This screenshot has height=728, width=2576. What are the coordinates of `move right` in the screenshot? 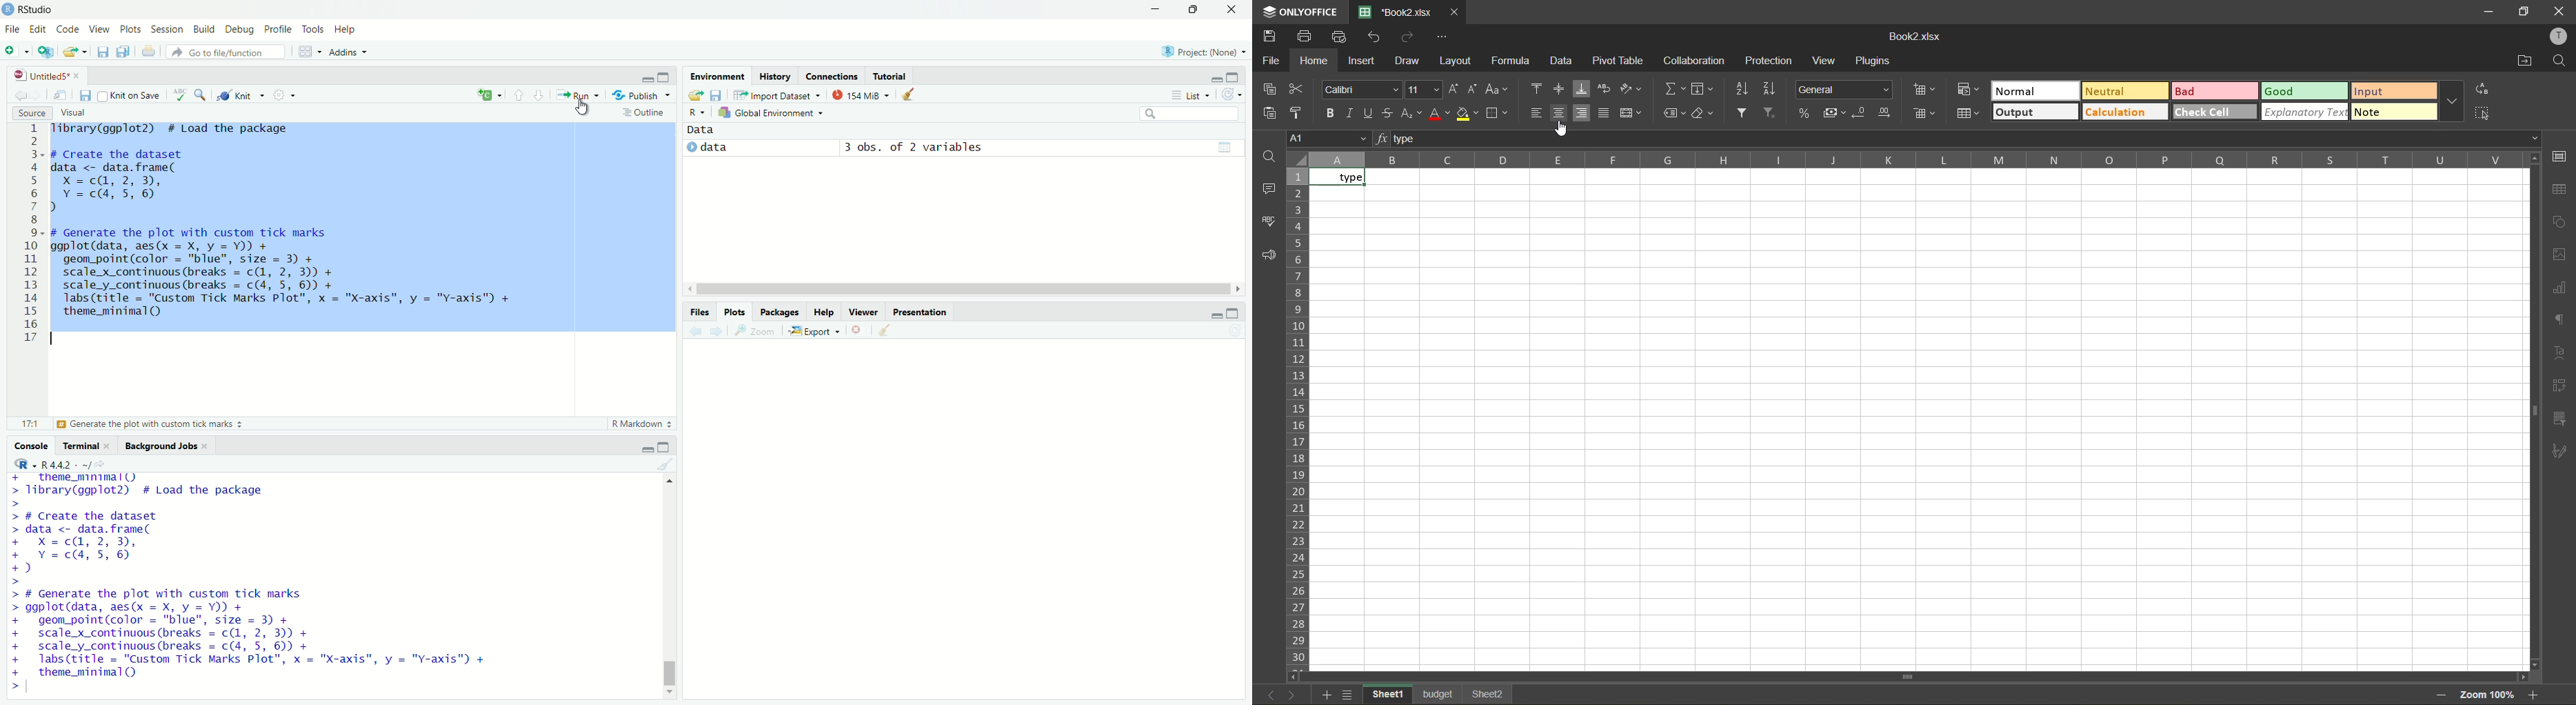 It's located at (1241, 288).